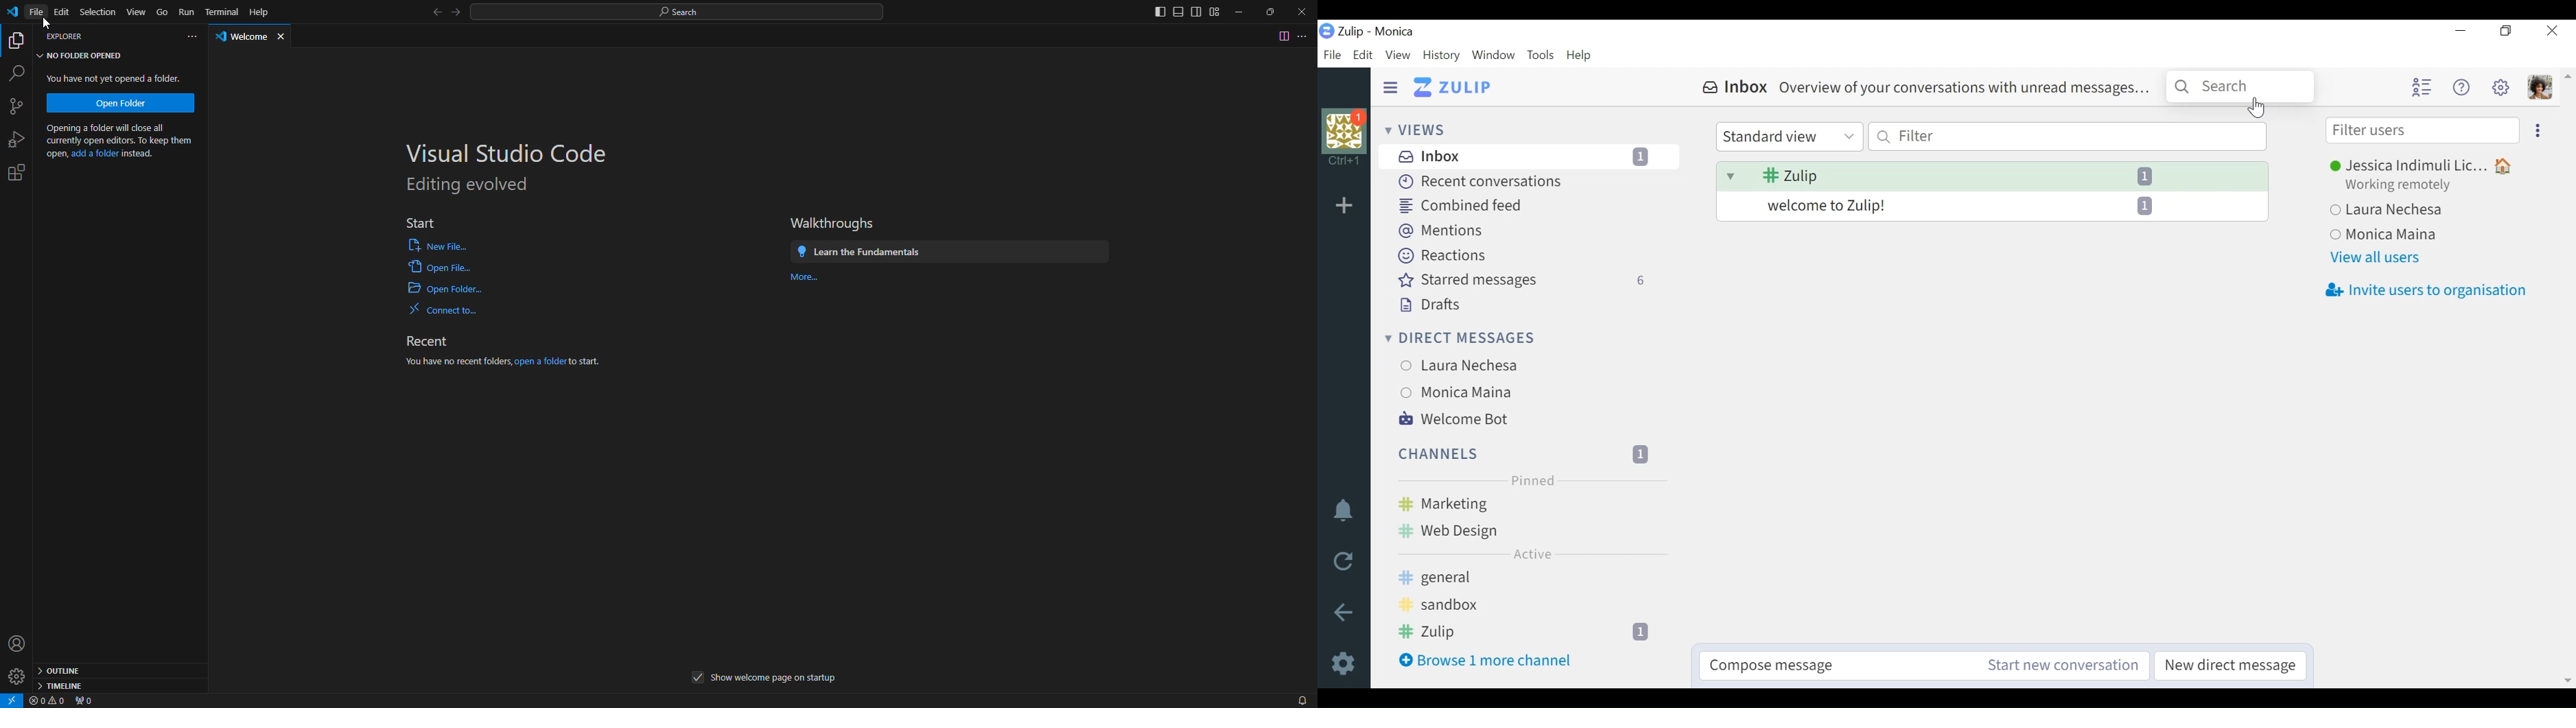 The height and width of the screenshot is (728, 2576). I want to click on Direct messages, so click(1458, 339).